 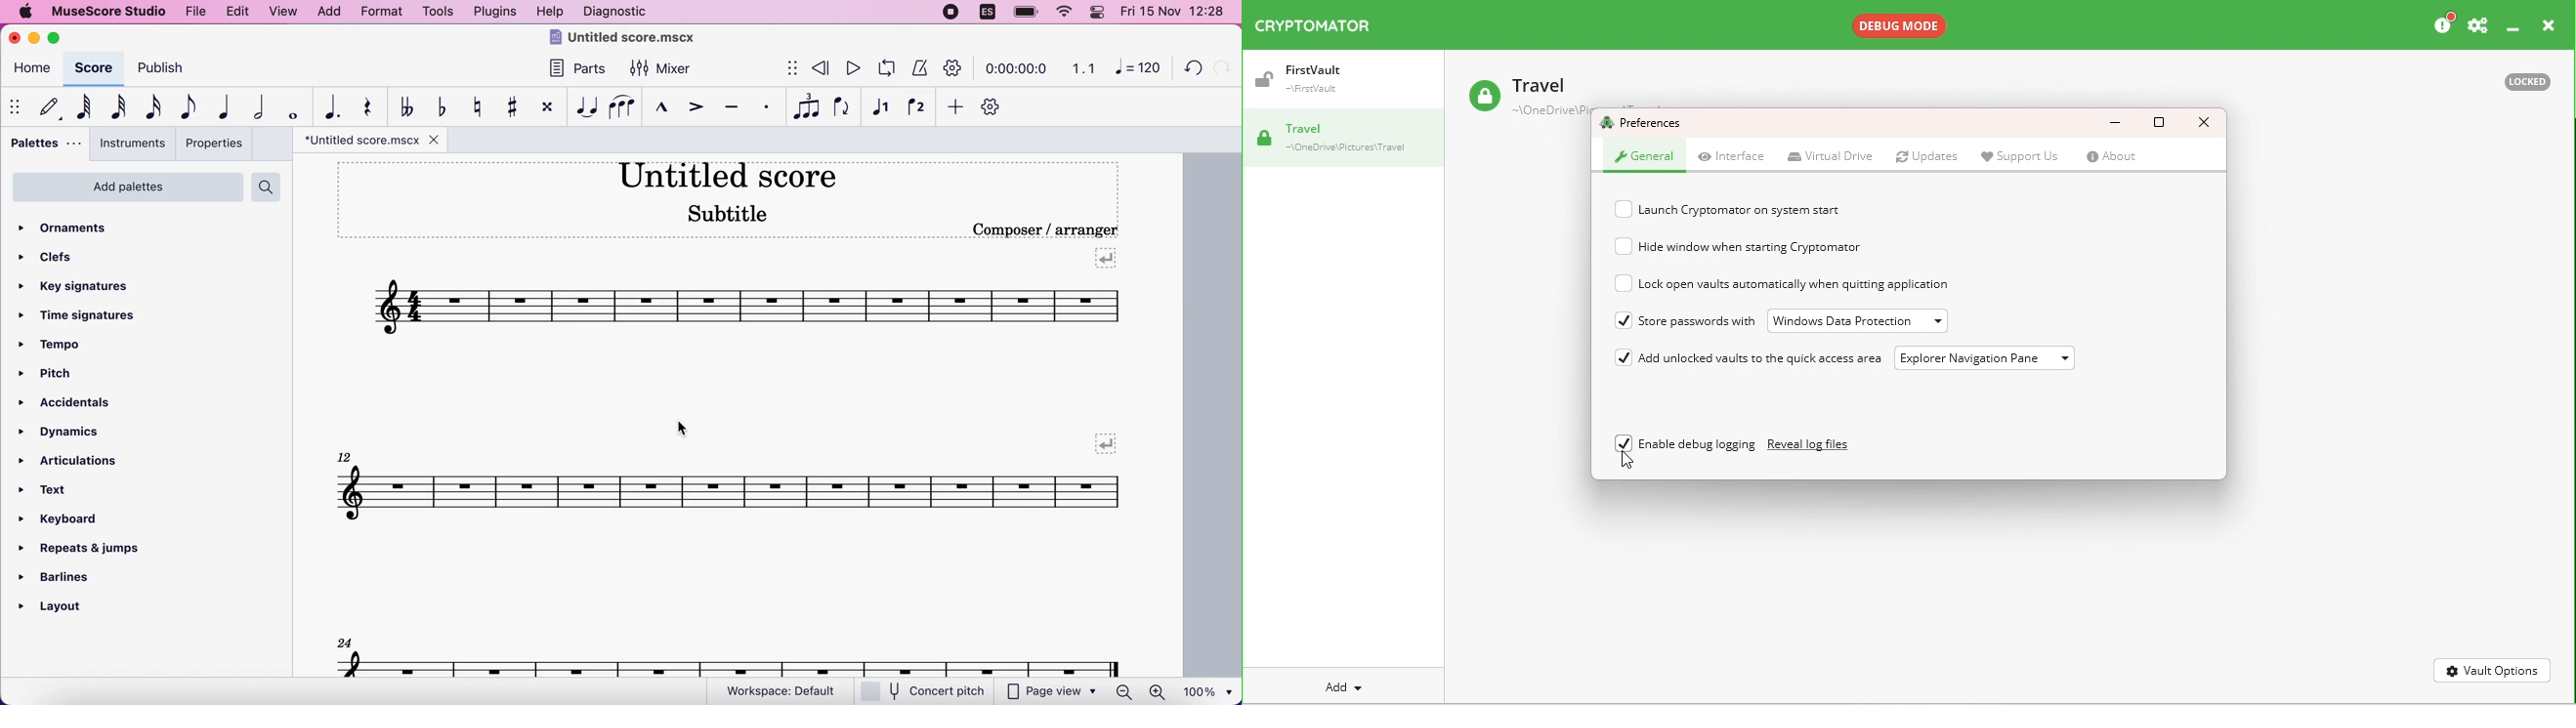 I want to click on score, so click(x=92, y=68).